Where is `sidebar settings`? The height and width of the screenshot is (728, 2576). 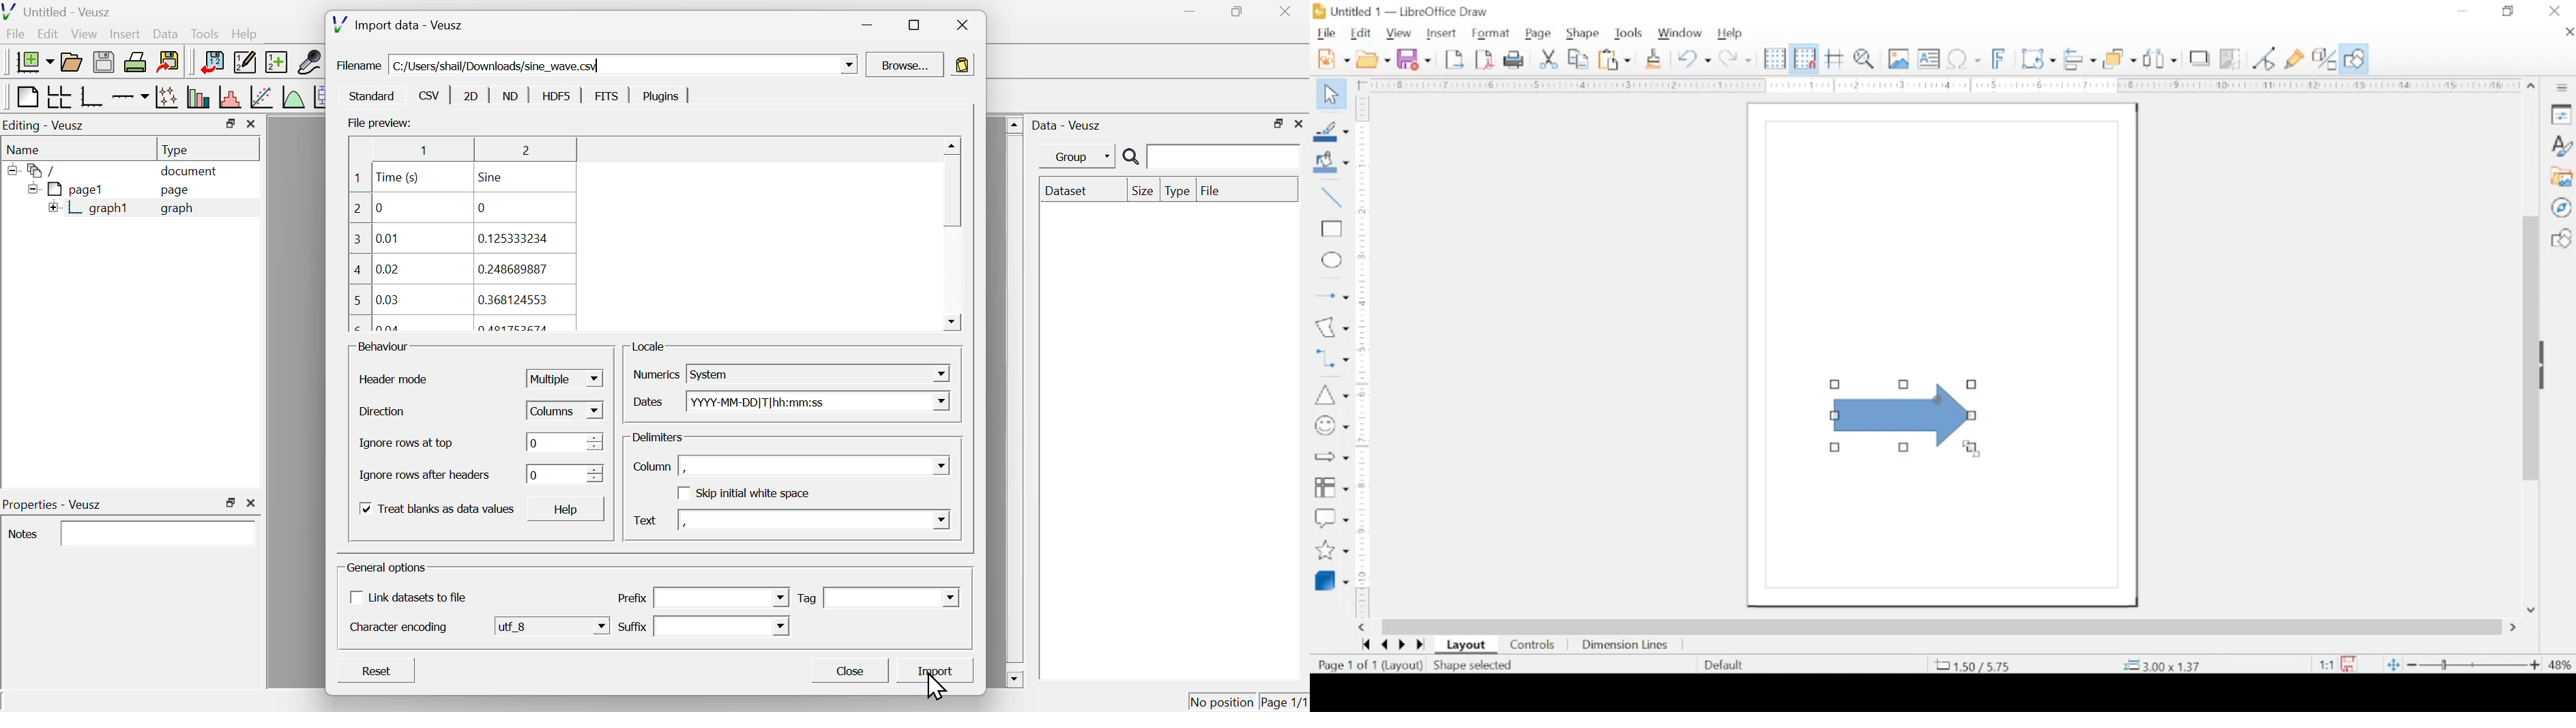
sidebar settings is located at coordinates (2563, 88).